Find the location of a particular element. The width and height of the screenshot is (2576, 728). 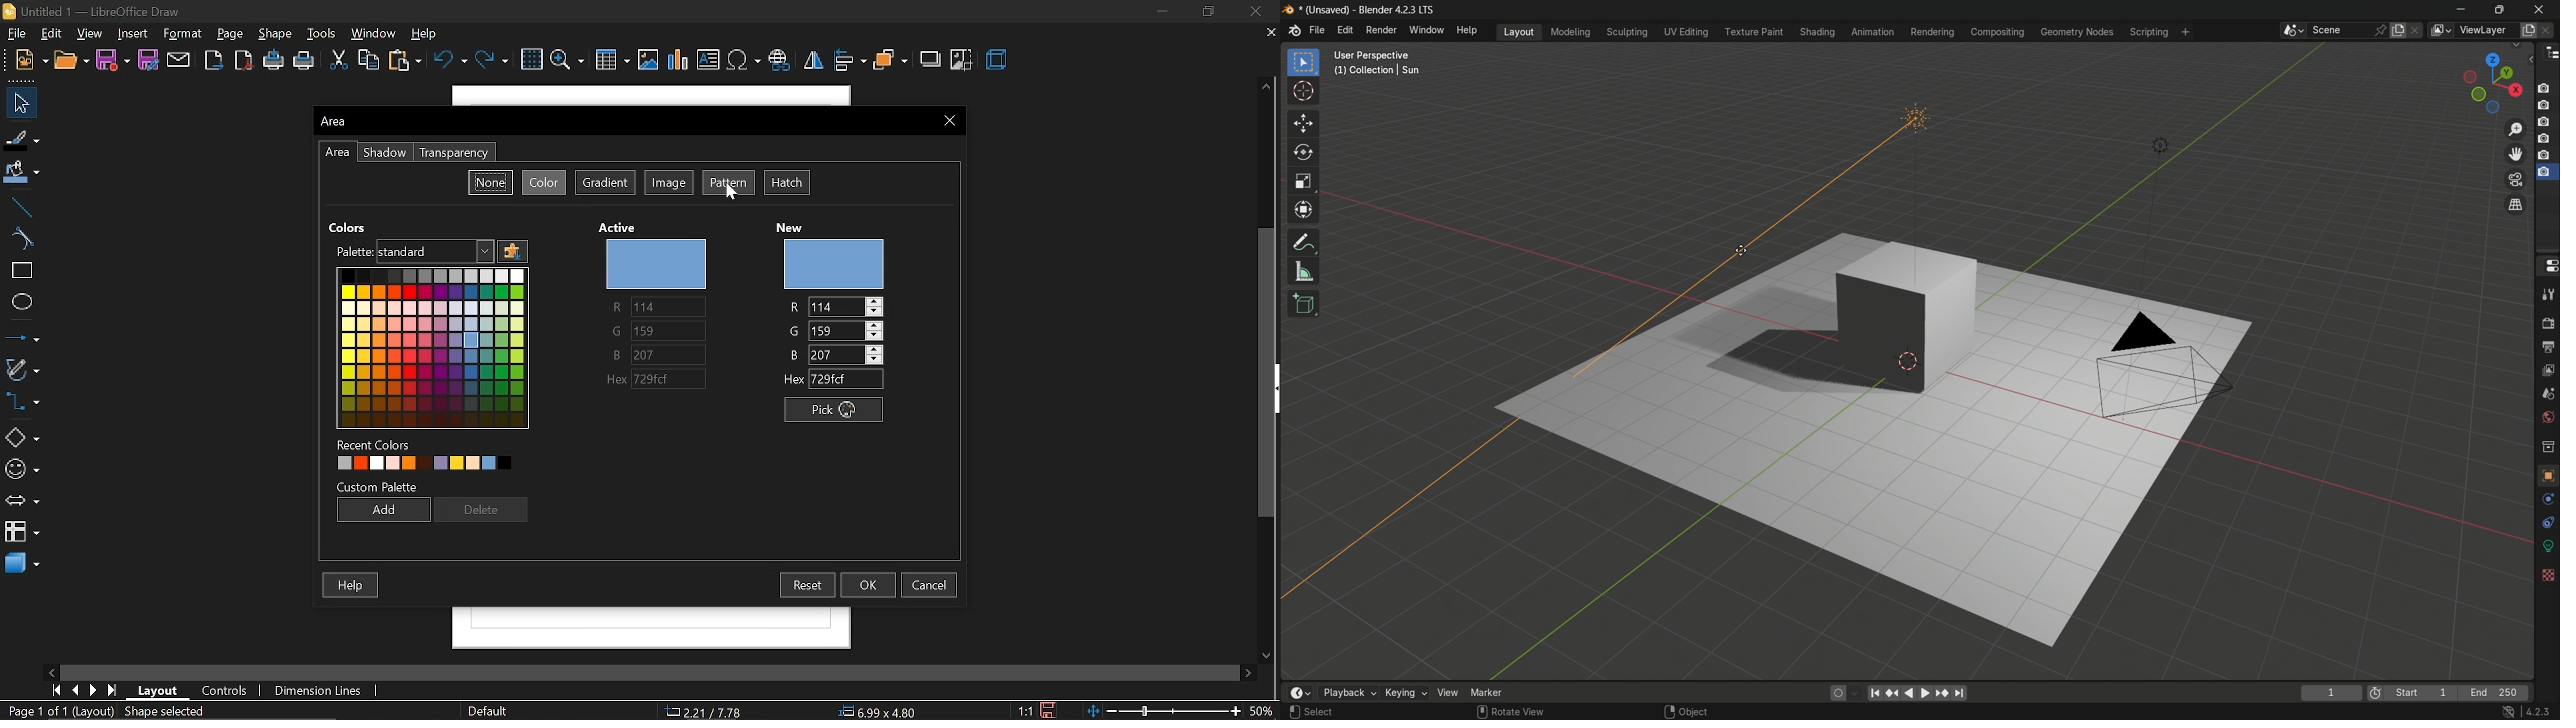

go to last page is located at coordinates (112, 689).